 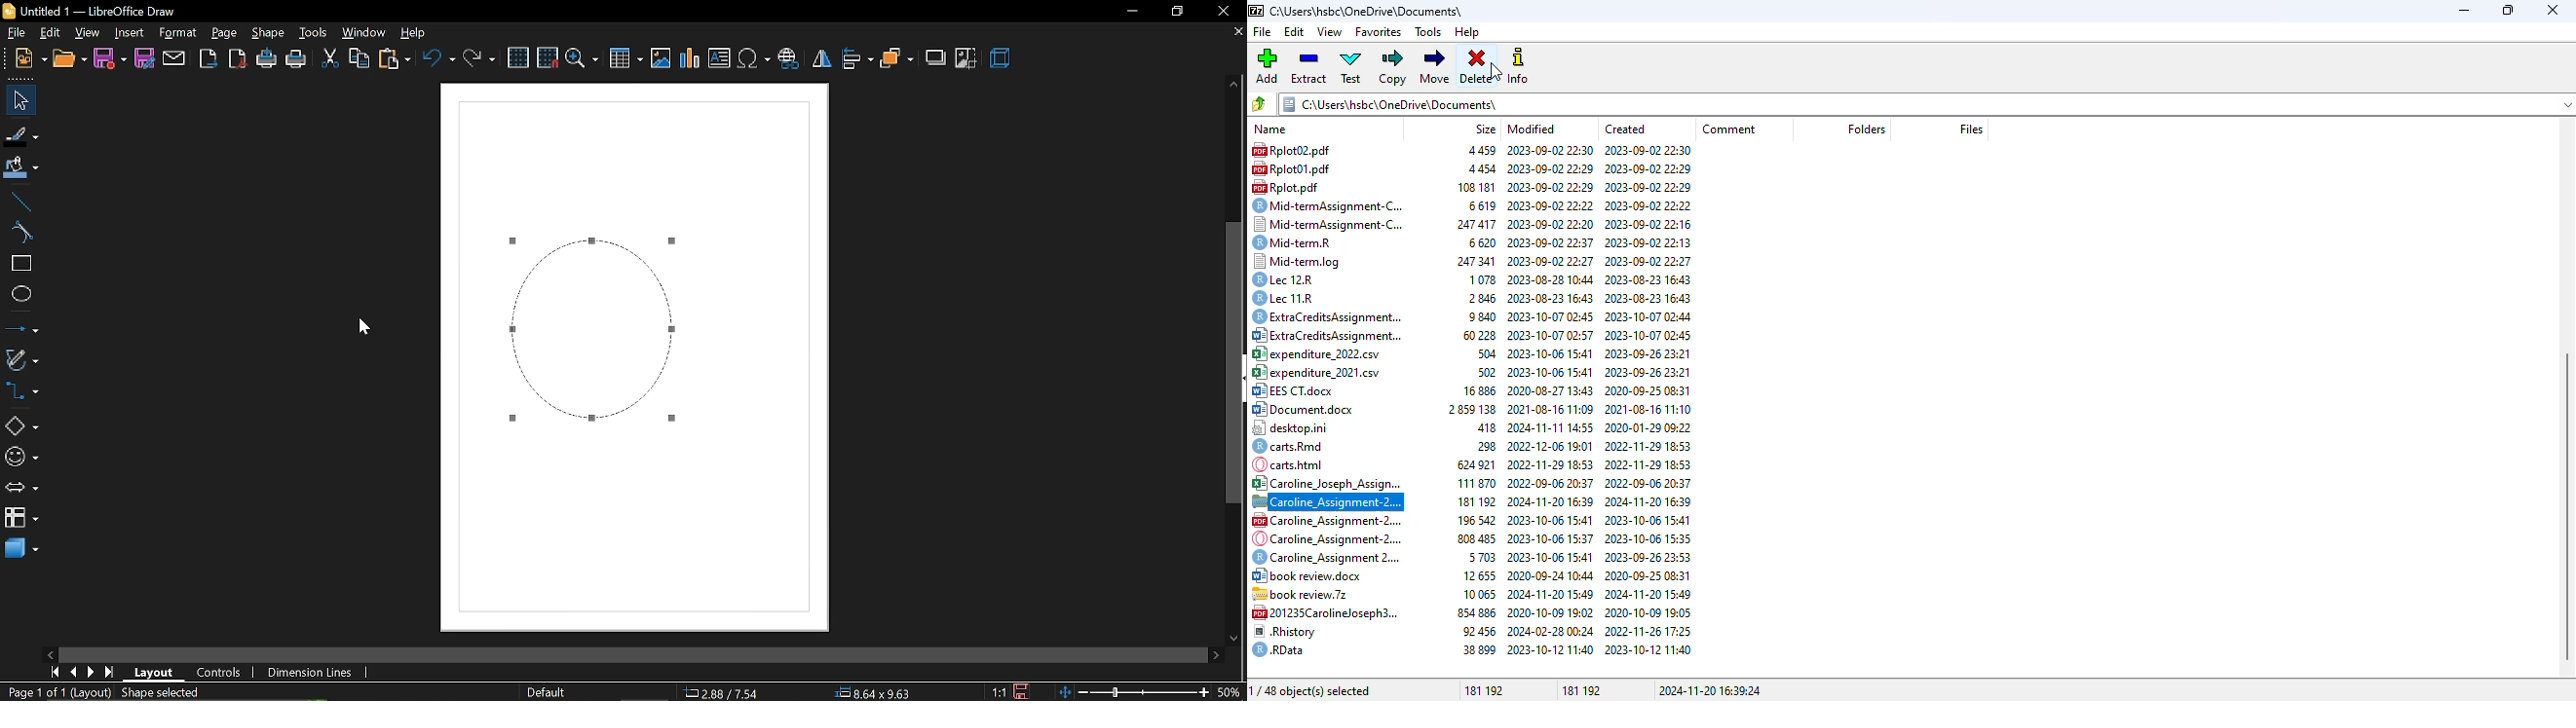 What do you see at coordinates (1551, 611) in the screenshot?
I see `2000-10-00 18-02` at bounding box center [1551, 611].